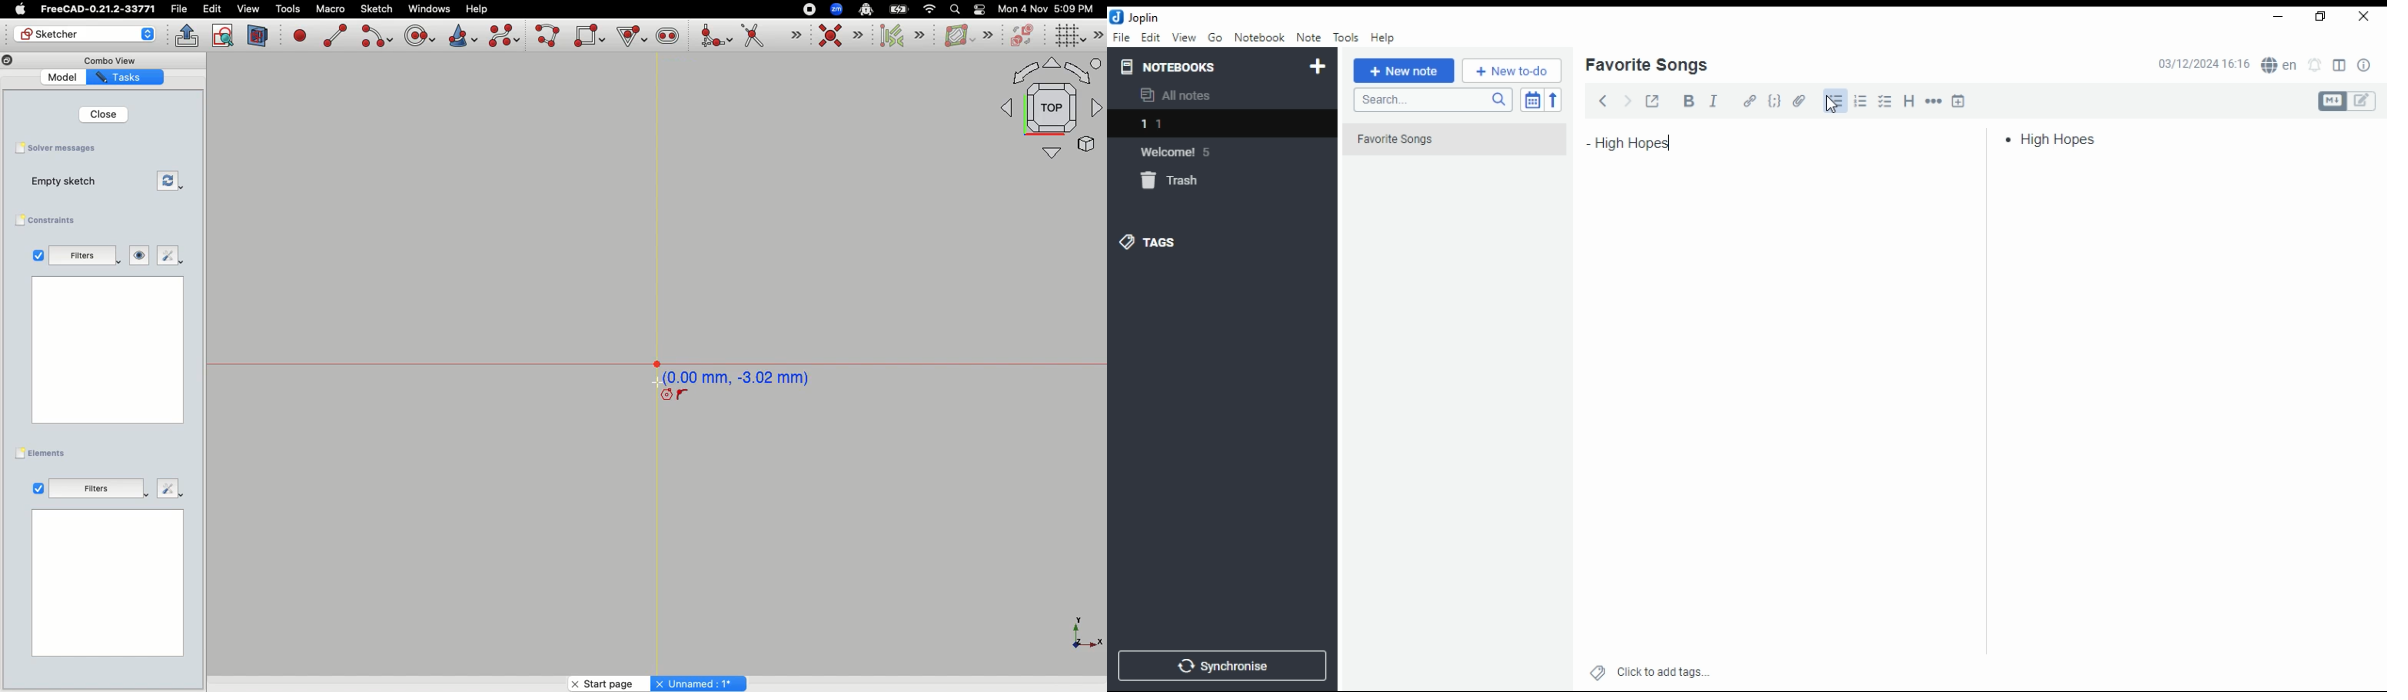 This screenshot has height=700, width=2408. Describe the element at coordinates (329, 9) in the screenshot. I see `Macro` at that location.